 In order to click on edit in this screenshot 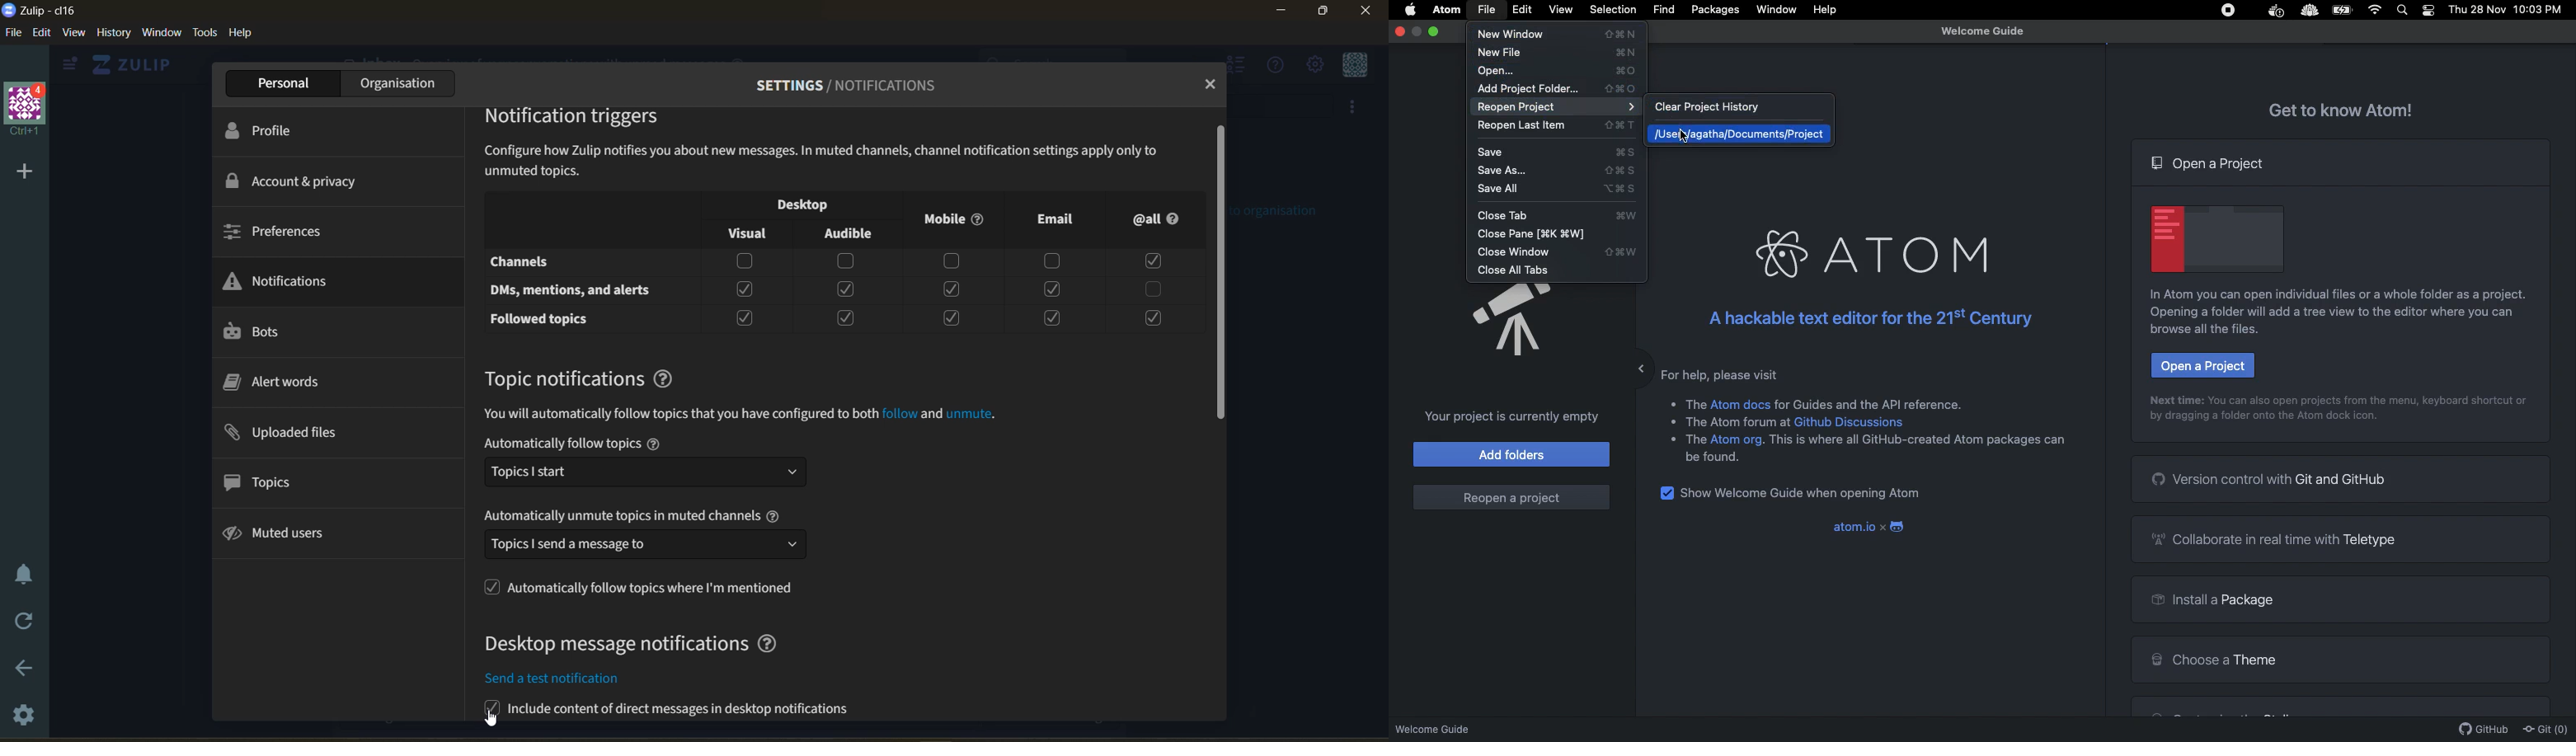, I will do `click(41, 33)`.